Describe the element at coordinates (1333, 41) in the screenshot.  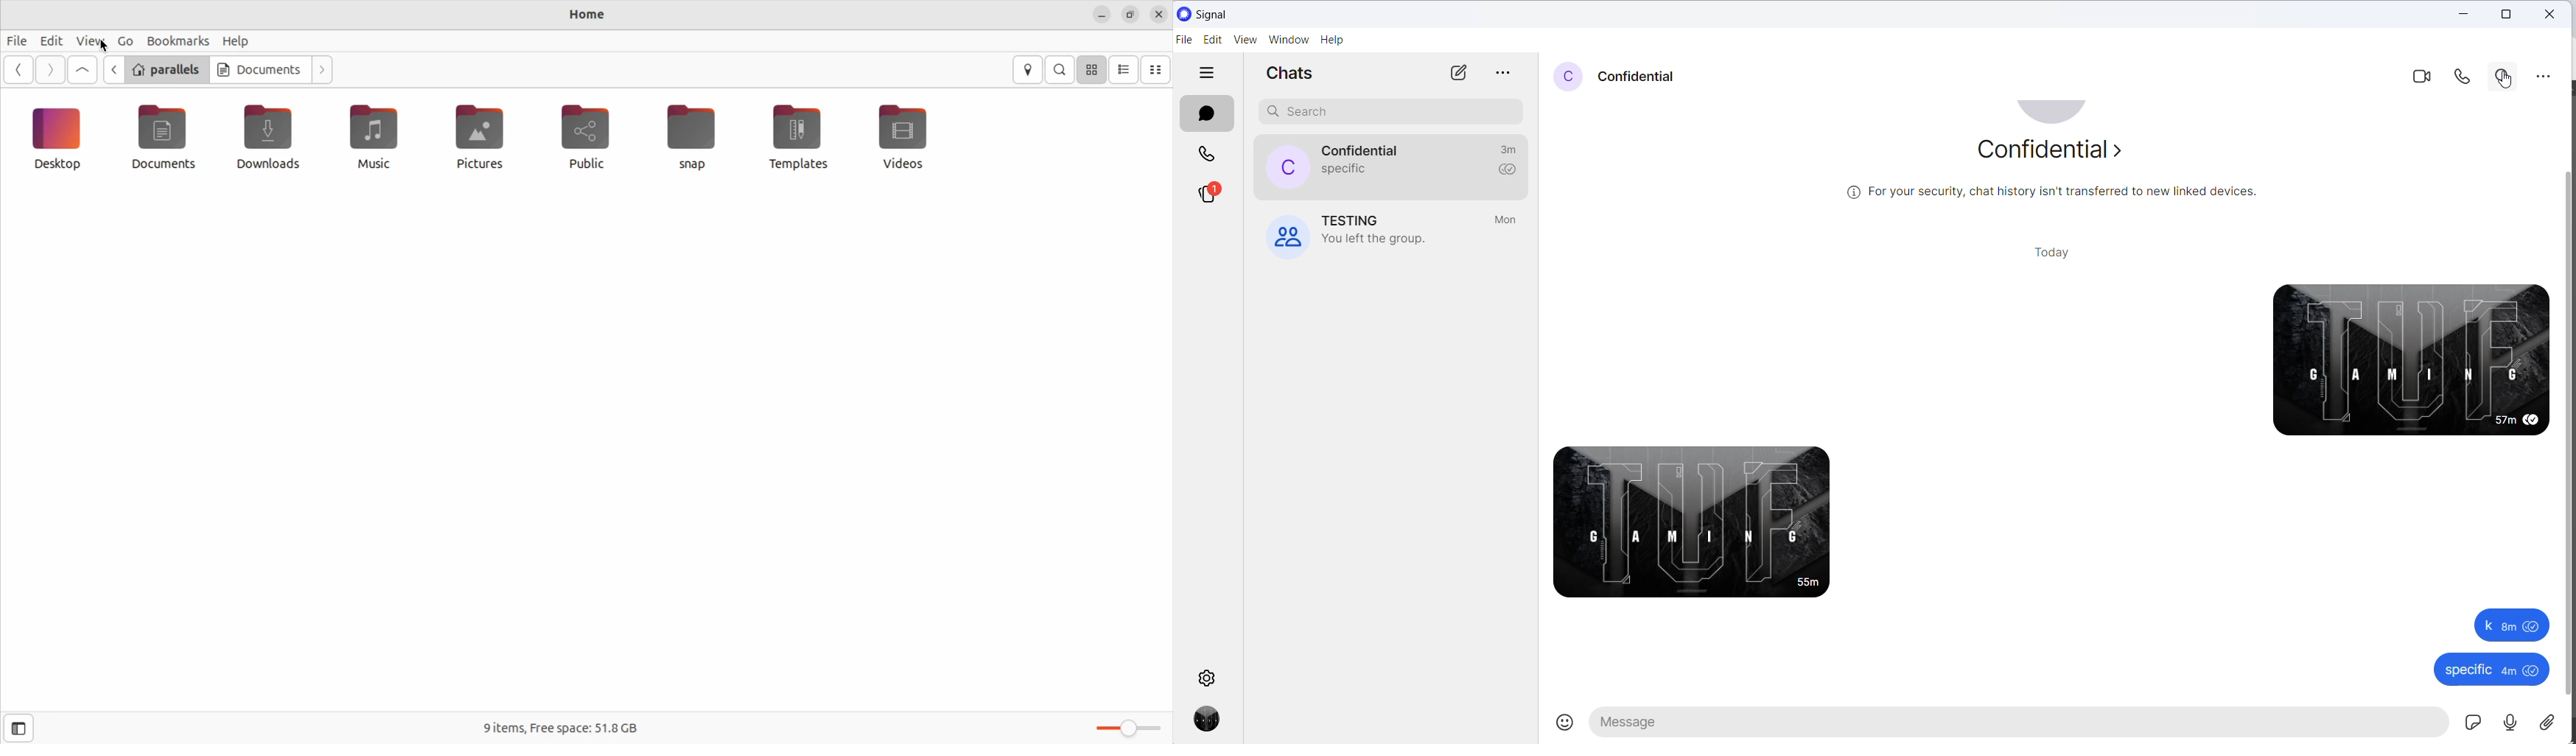
I see `help` at that location.